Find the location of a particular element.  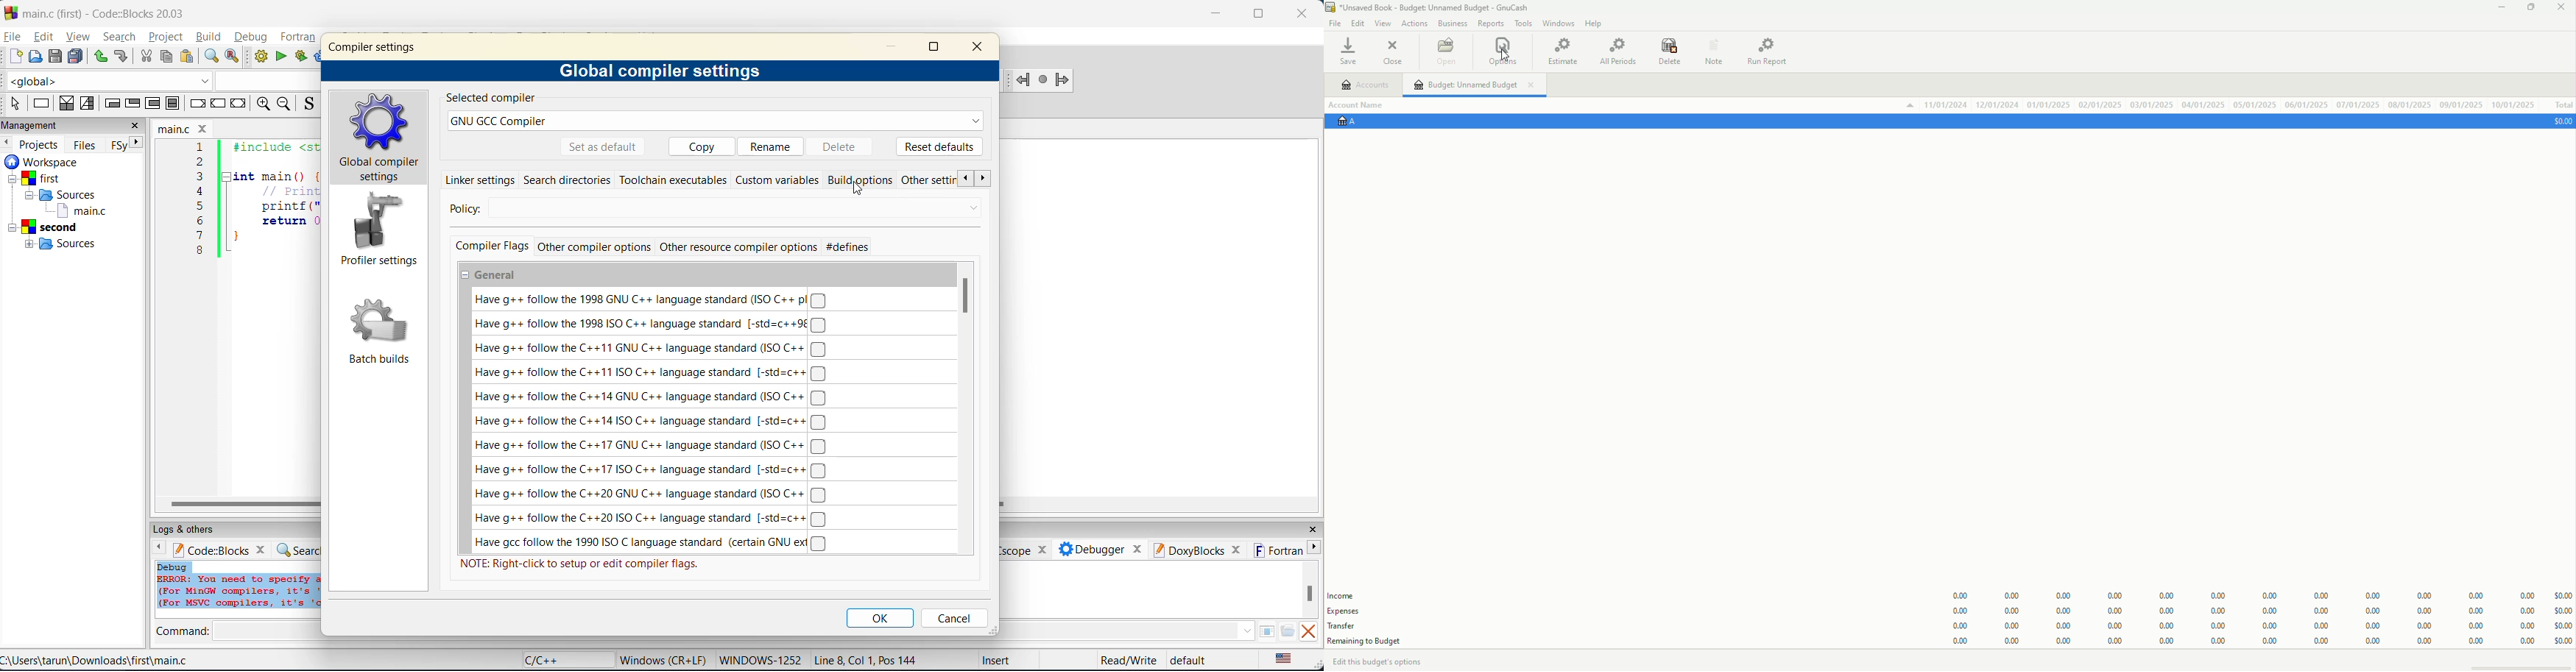

file is located at coordinates (13, 37).